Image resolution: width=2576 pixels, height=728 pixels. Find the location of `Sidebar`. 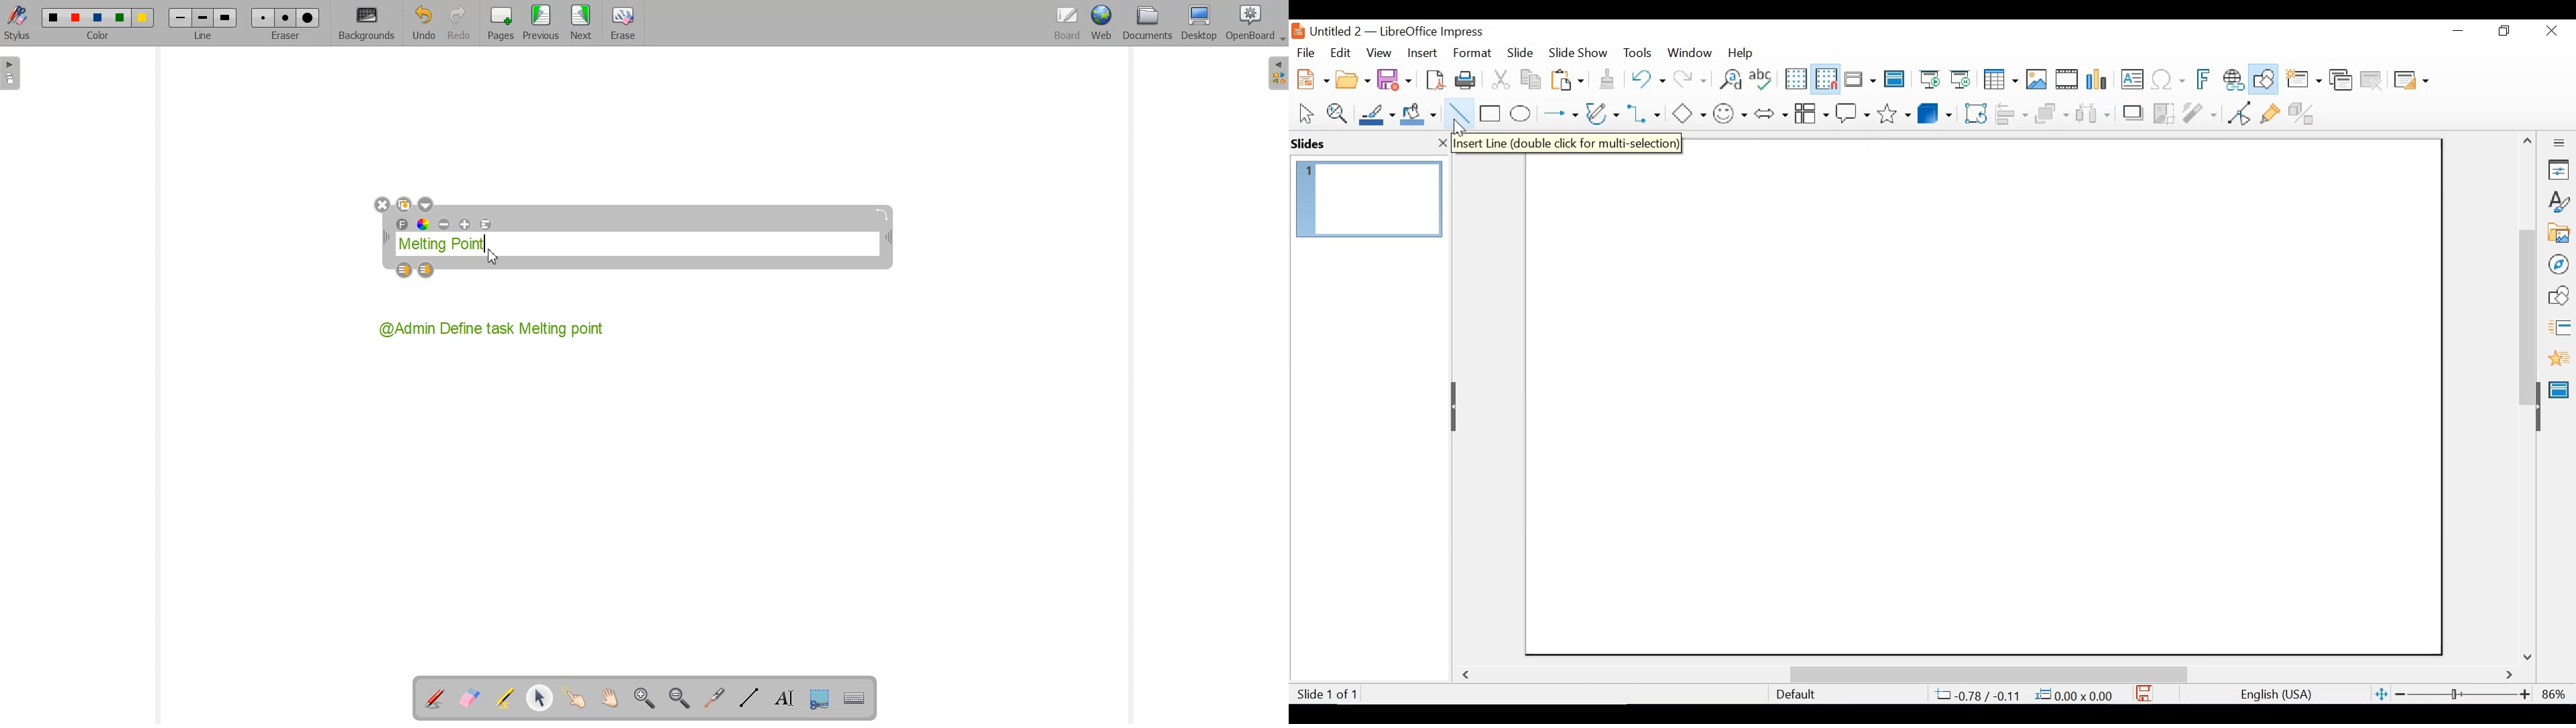

Sidebar is located at coordinates (12, 73).